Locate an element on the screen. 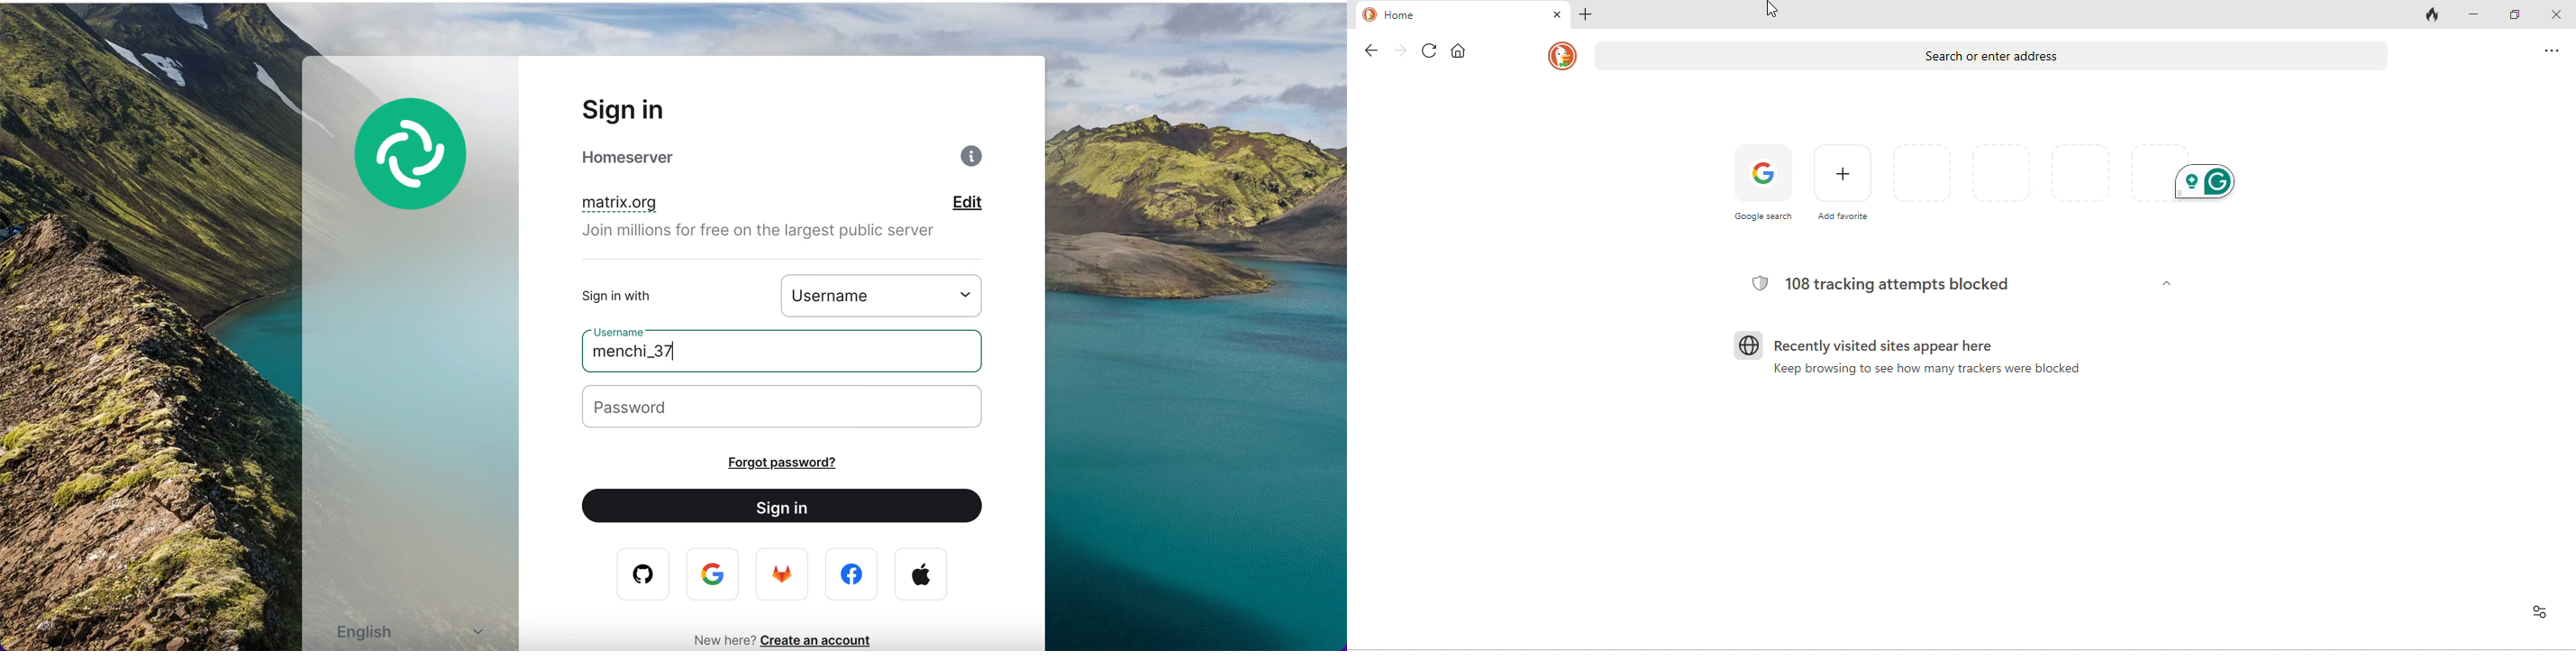  join millions for free on the largest public server is located at coordinates (772, 234).